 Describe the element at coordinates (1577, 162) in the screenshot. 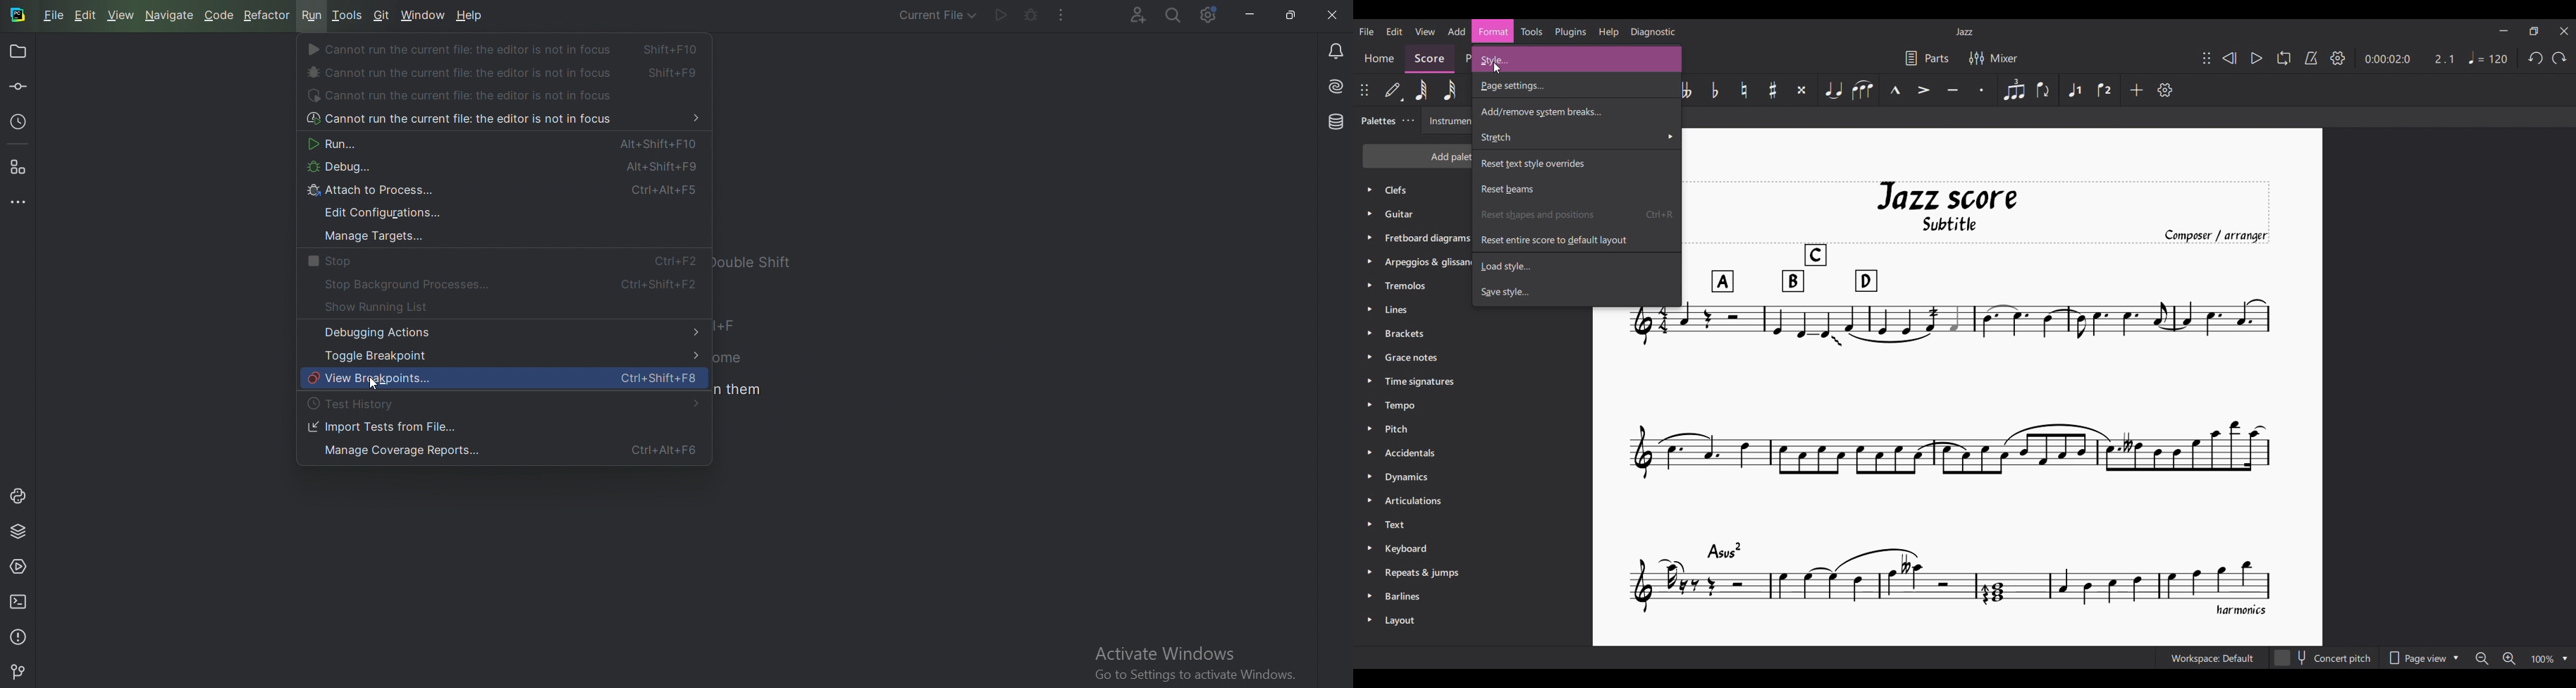

I see `Reset text style overrides` at that location.